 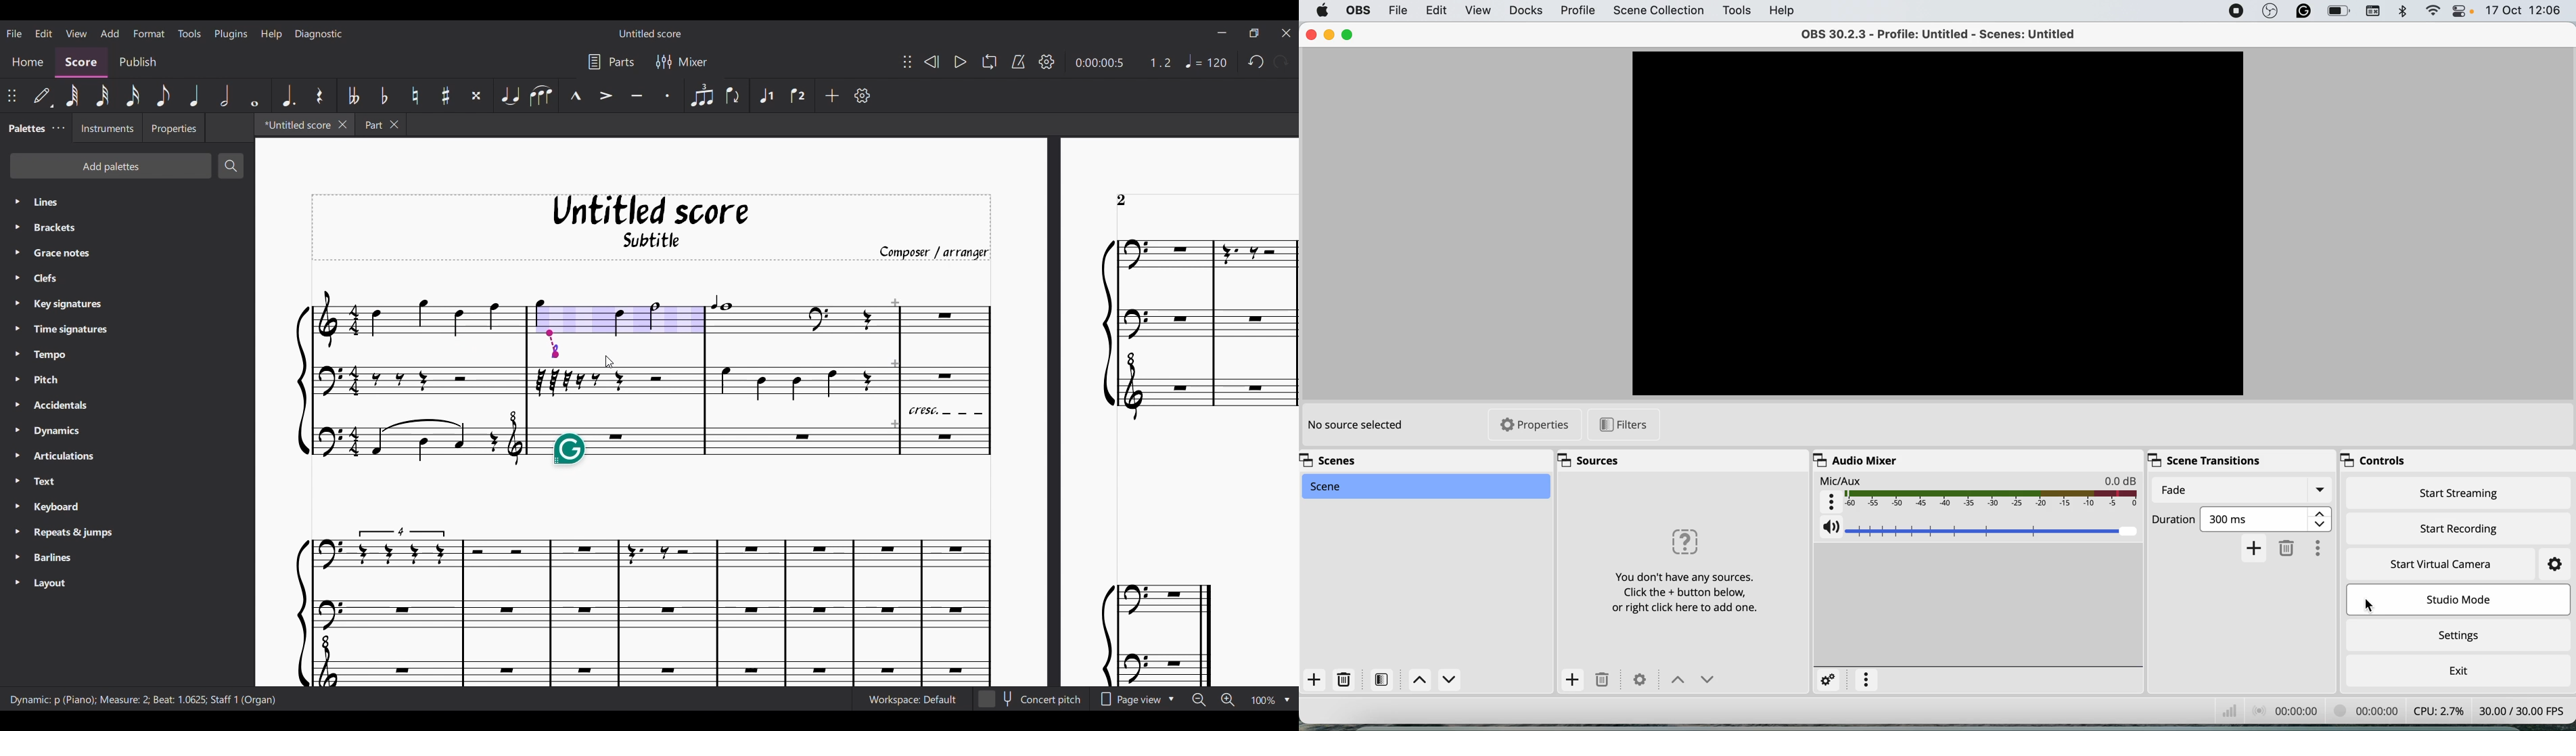 What do you see at coordinates (668, 95) in the screenshot?
I see `Staccato` at bounding box center [668, 95].